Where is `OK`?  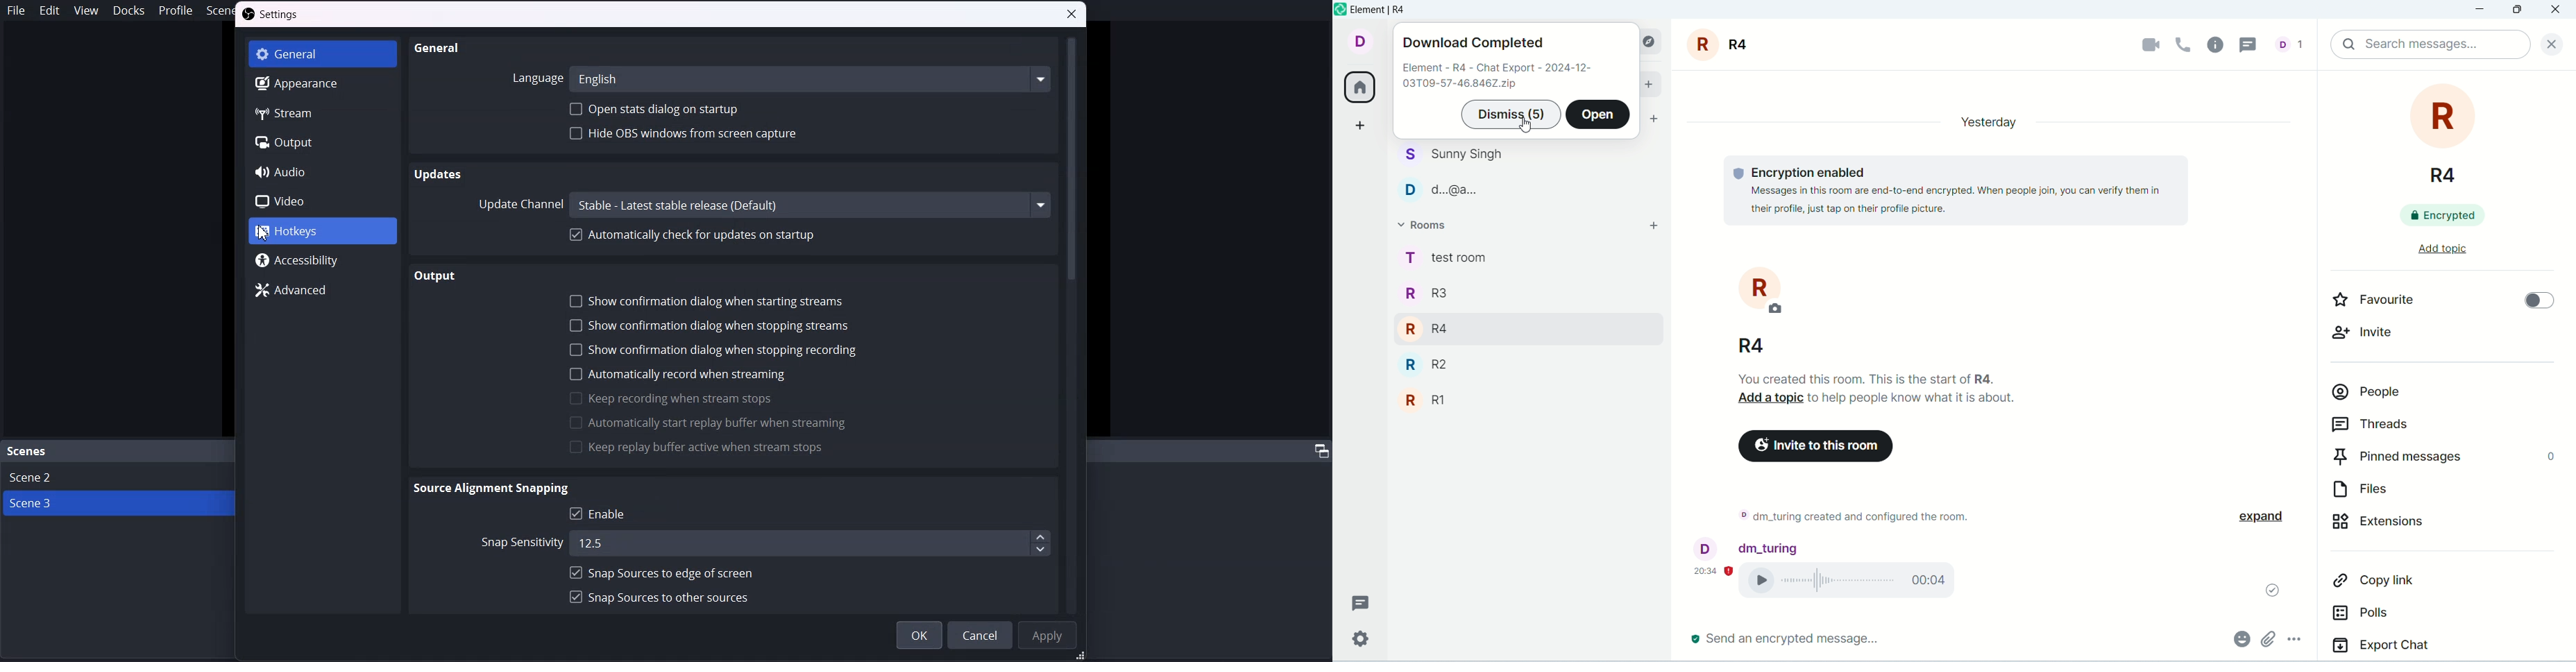 OK is located at coordinates (920, 635).